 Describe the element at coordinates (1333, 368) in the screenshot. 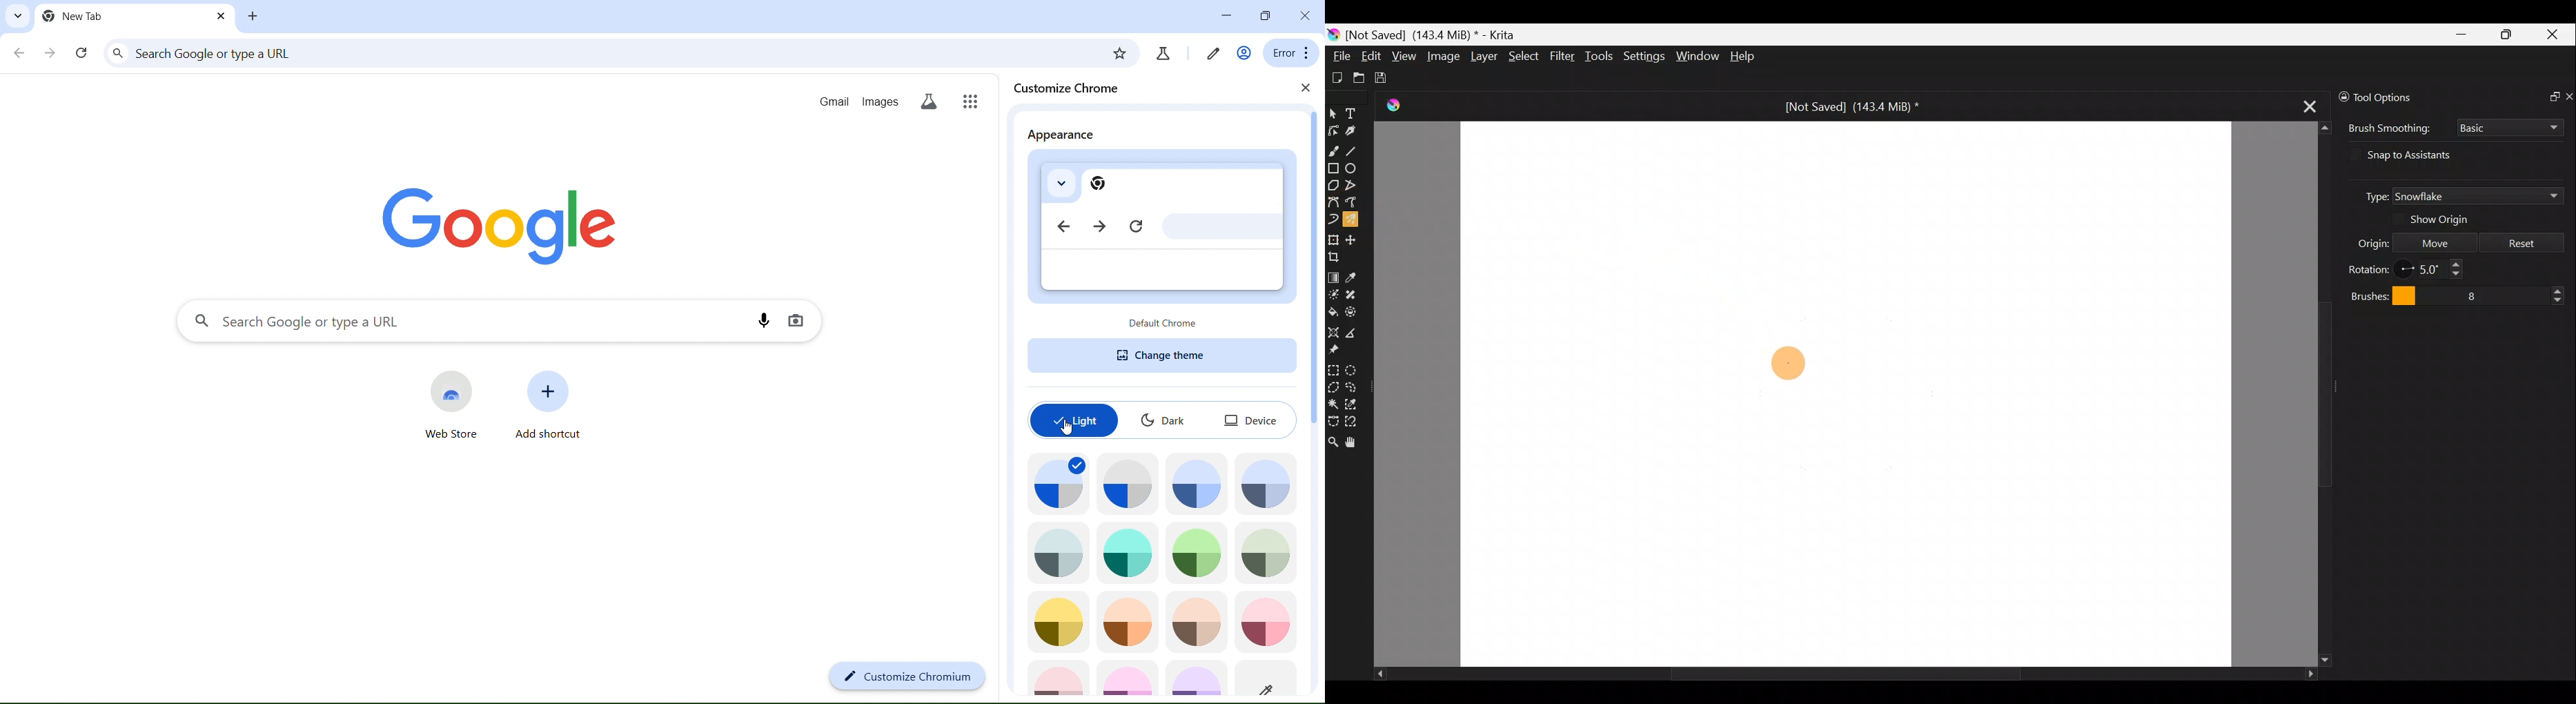

I see `Rectangular selection tool` at that location.